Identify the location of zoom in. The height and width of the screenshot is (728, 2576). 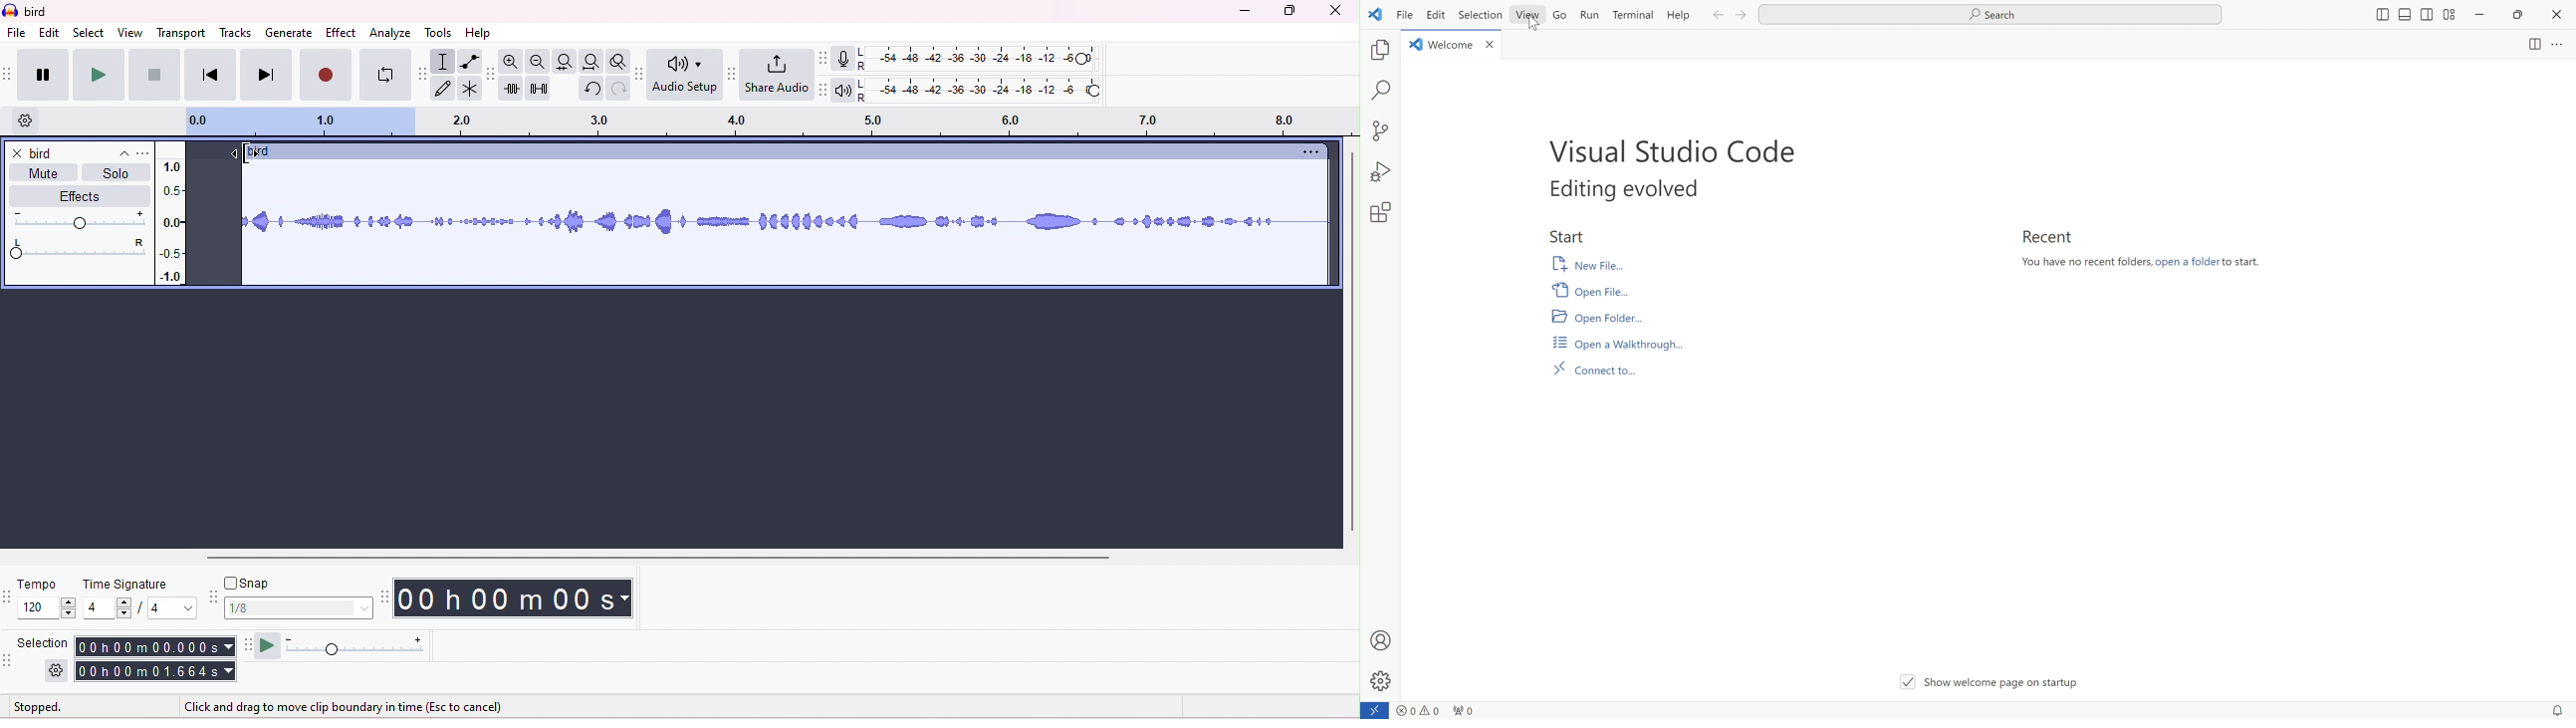
(515, 62).